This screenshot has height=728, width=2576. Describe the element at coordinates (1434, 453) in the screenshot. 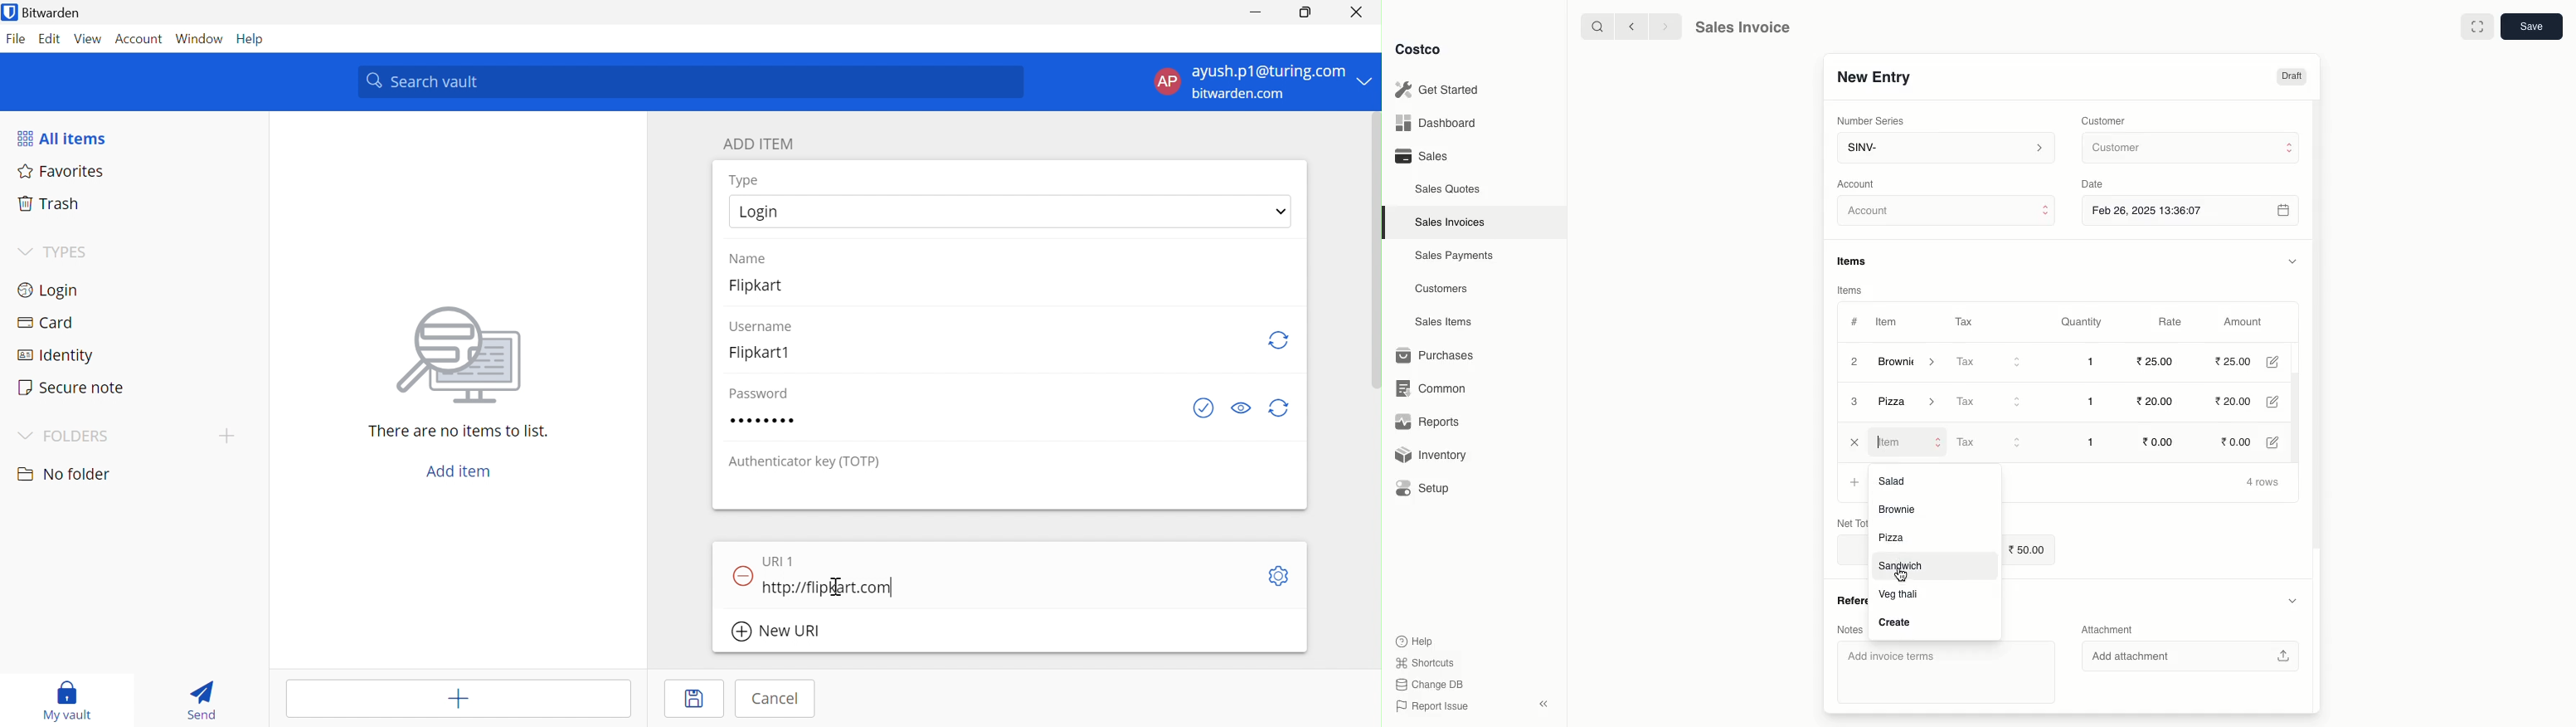

I see `Inventory` at that location.